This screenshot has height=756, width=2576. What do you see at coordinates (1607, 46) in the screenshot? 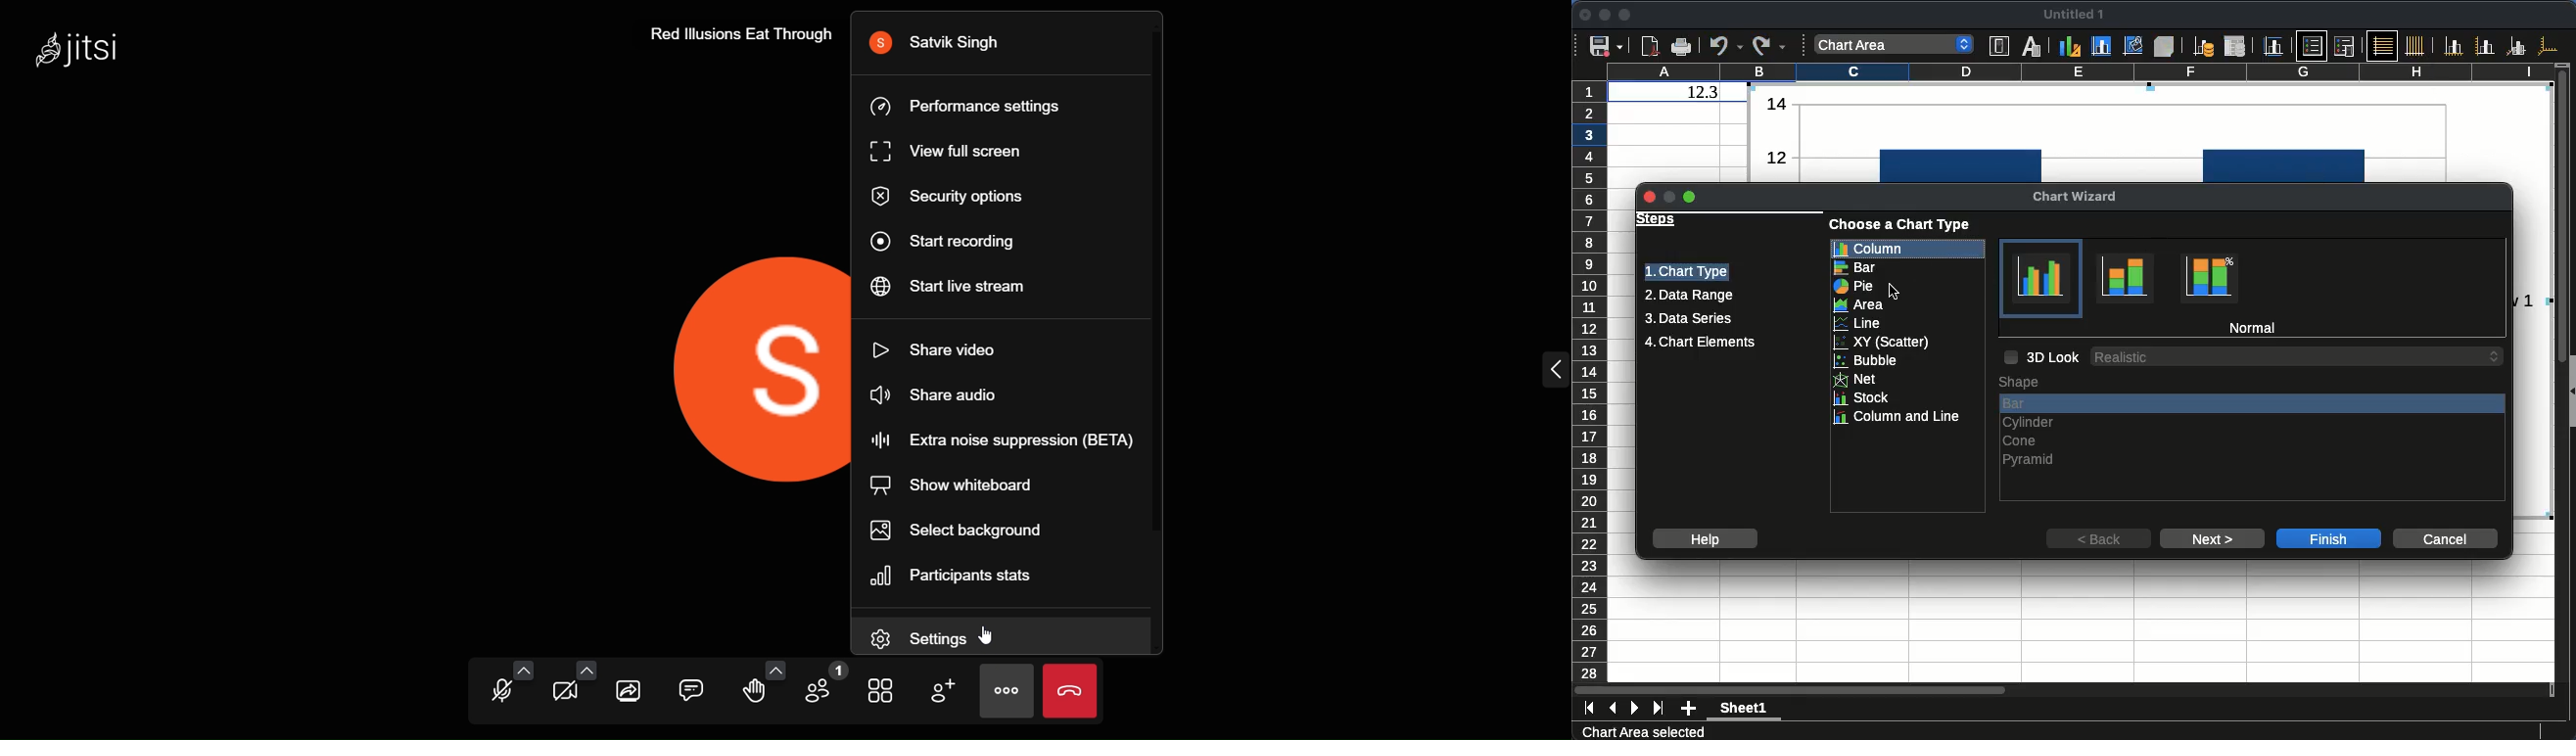
I see `Save options` at bounding box center [1607, 46].